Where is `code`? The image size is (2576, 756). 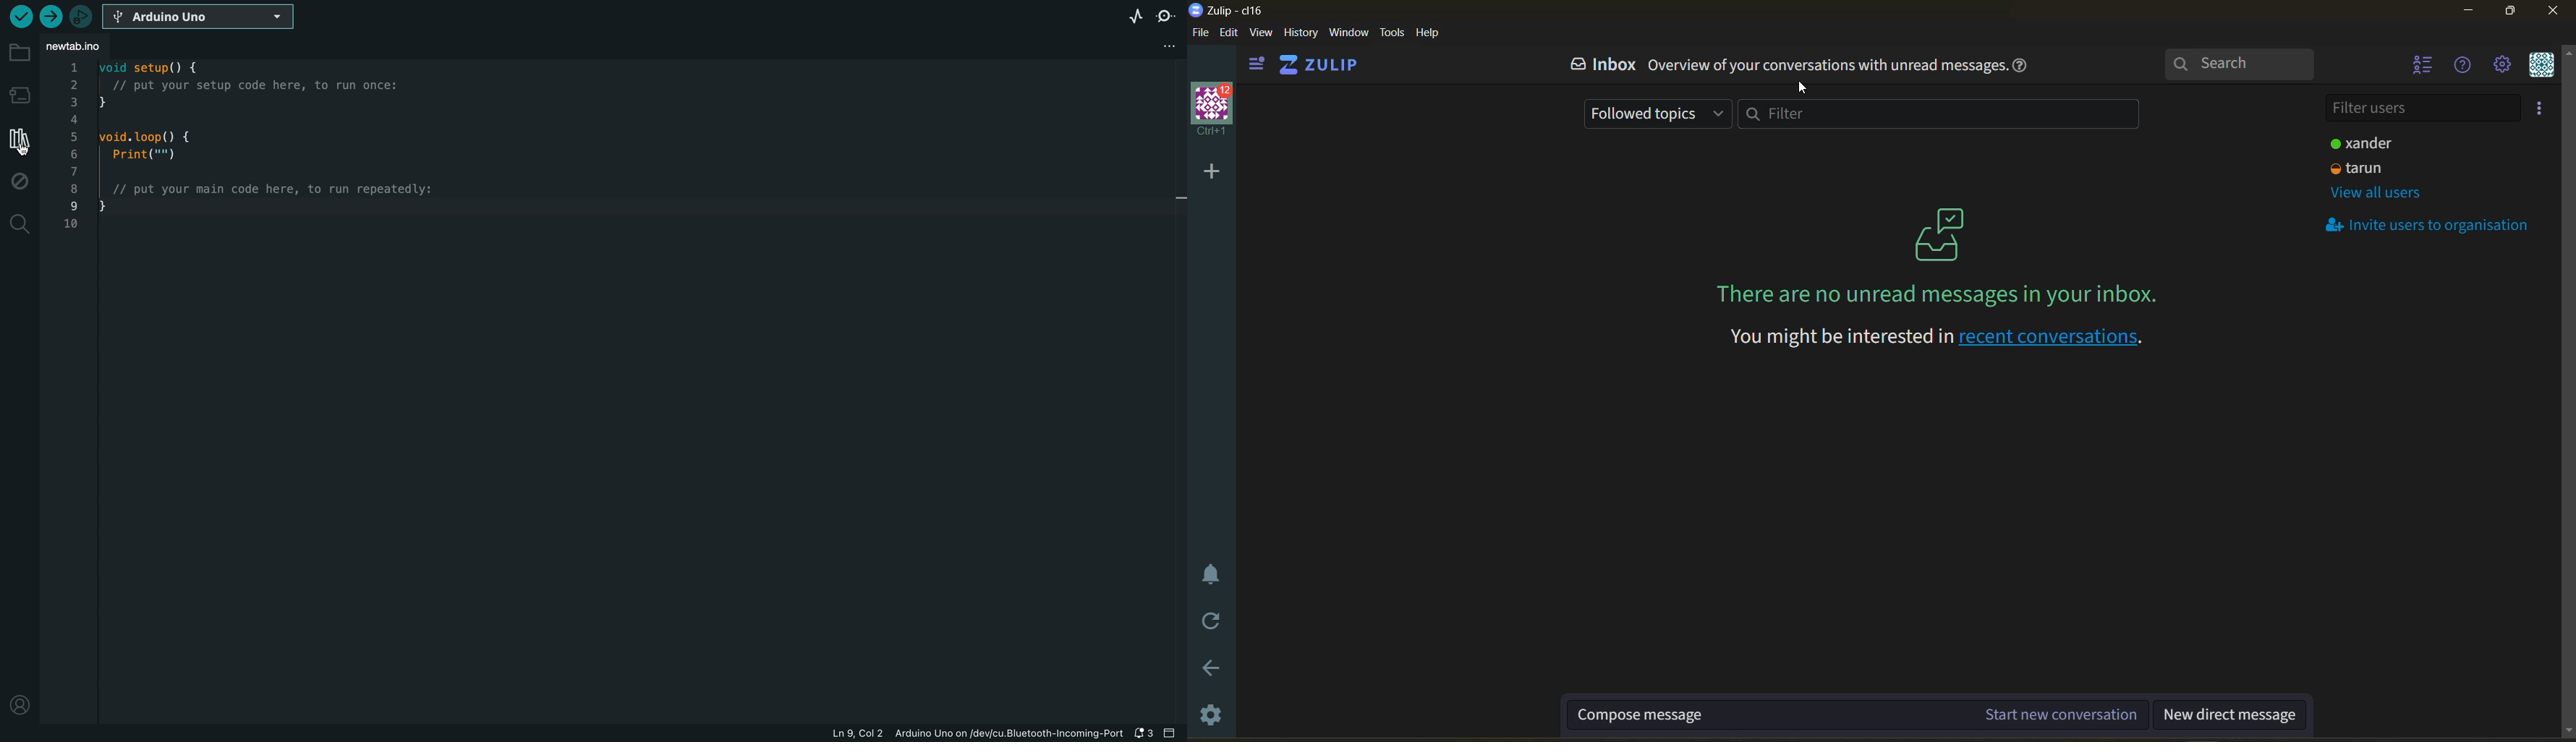 code is located at coordinates (257, 160).